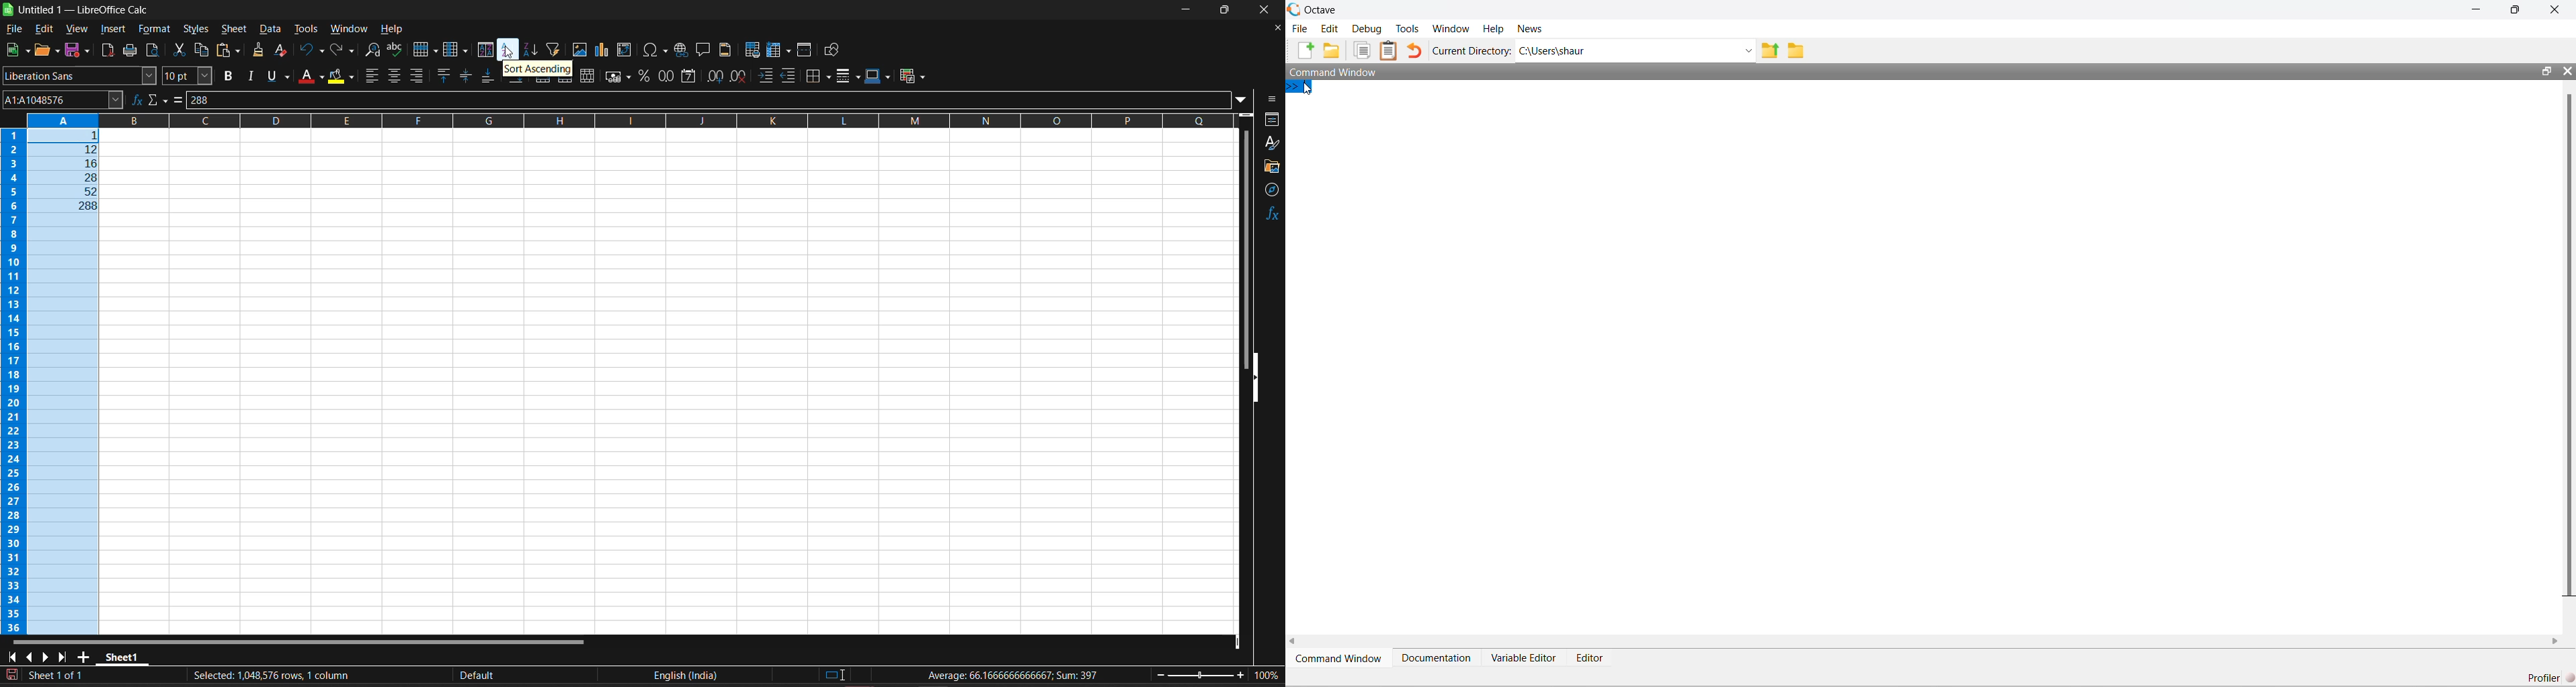 This screenshot has width=2576, height=700. What do you see at coordinates (913, 75) in the screenshot?
I see `conditional` at bounding box center [913, 75].